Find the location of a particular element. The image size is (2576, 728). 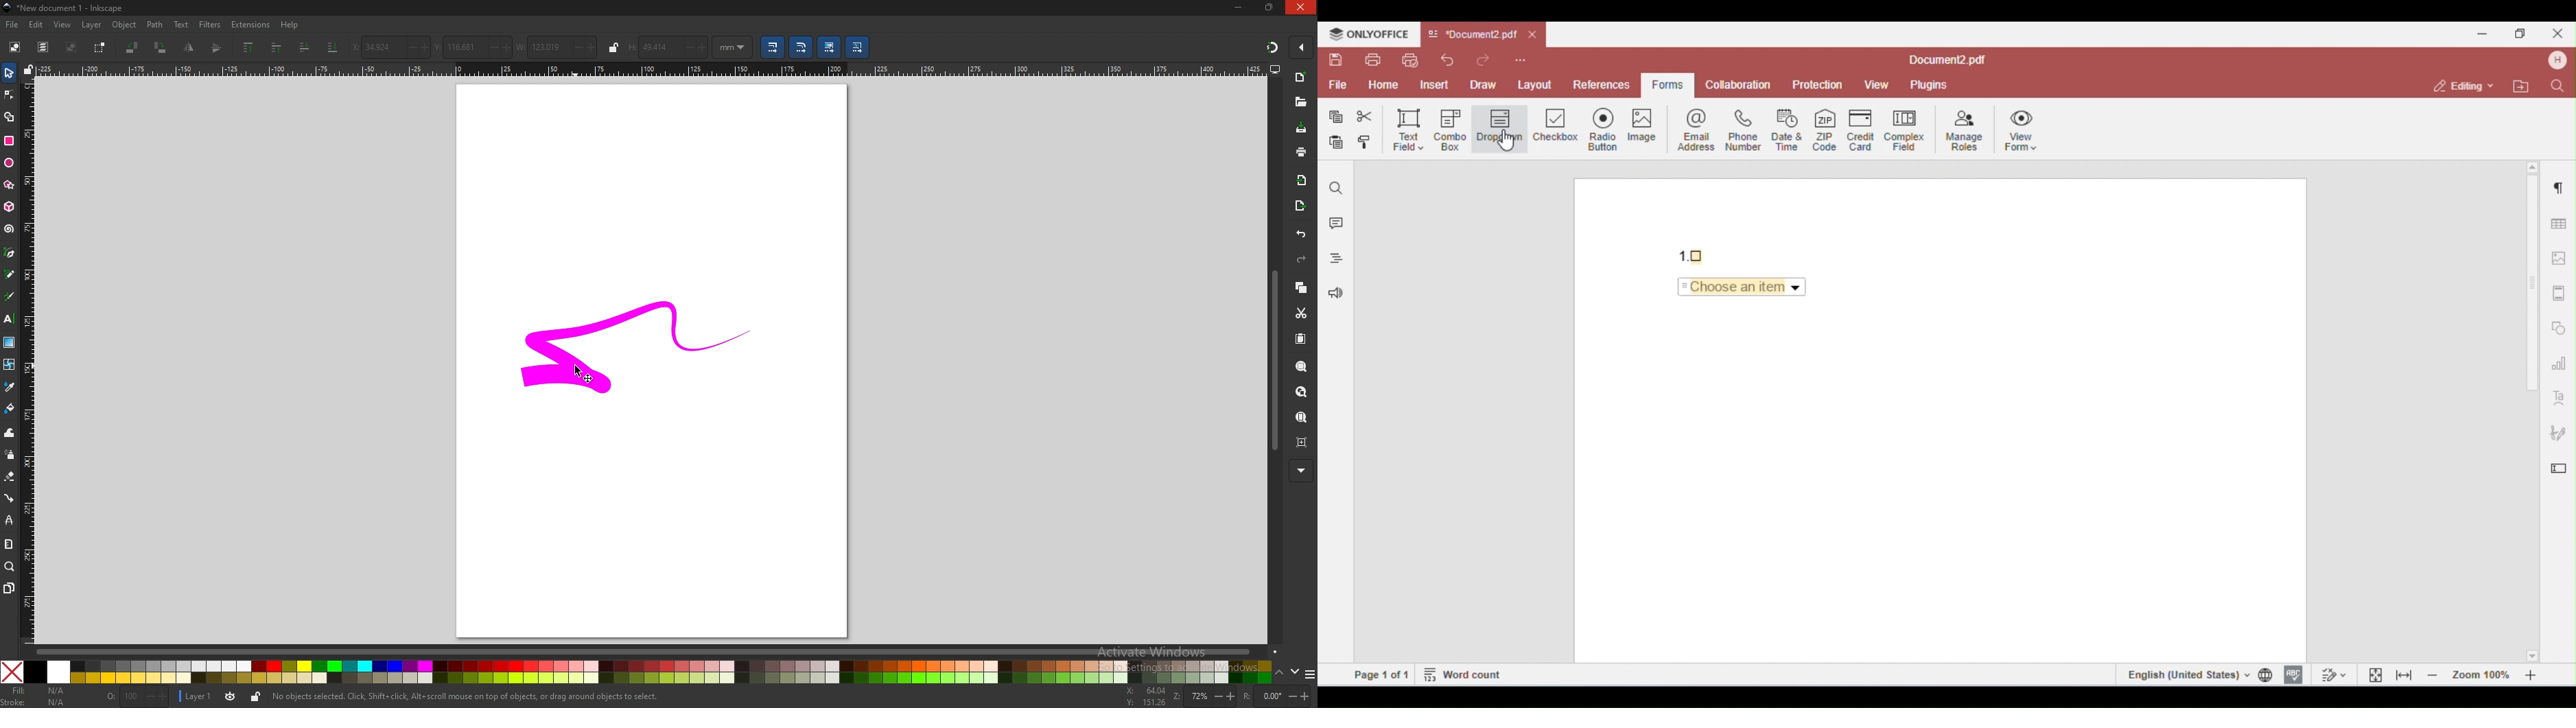

word count is located at coordinates (1464, 673).